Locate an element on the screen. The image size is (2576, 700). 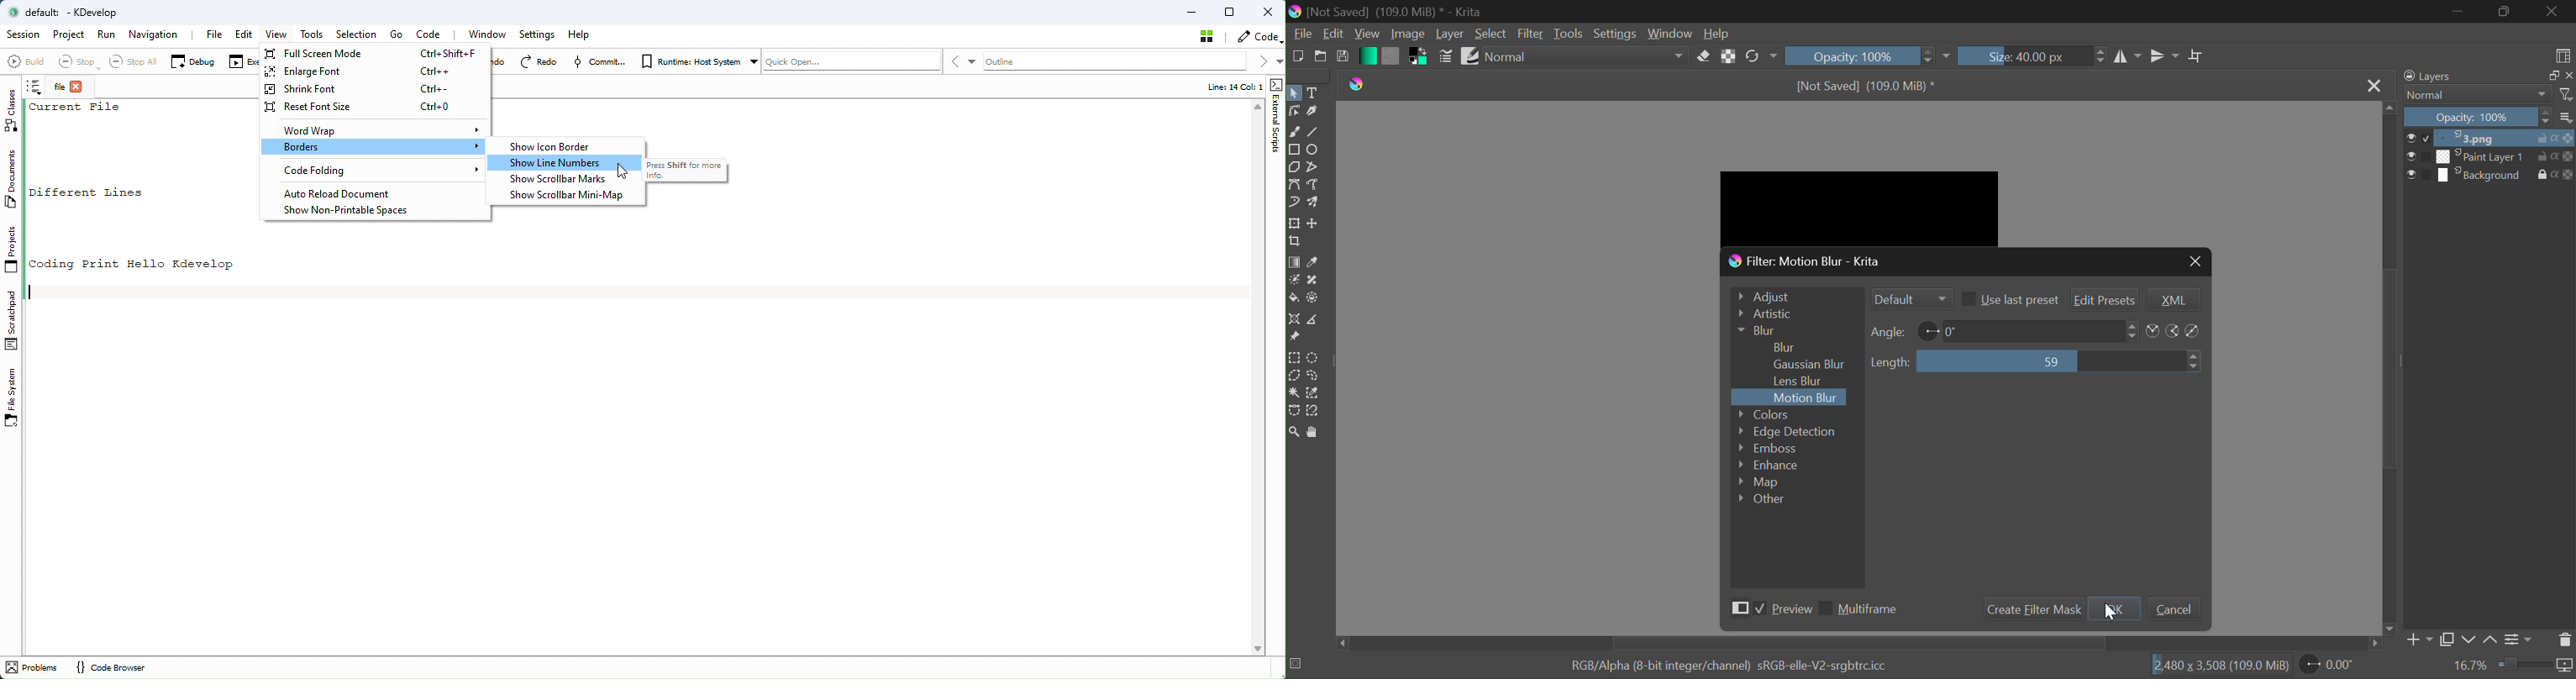
Run is located at coordinates (108, 35).